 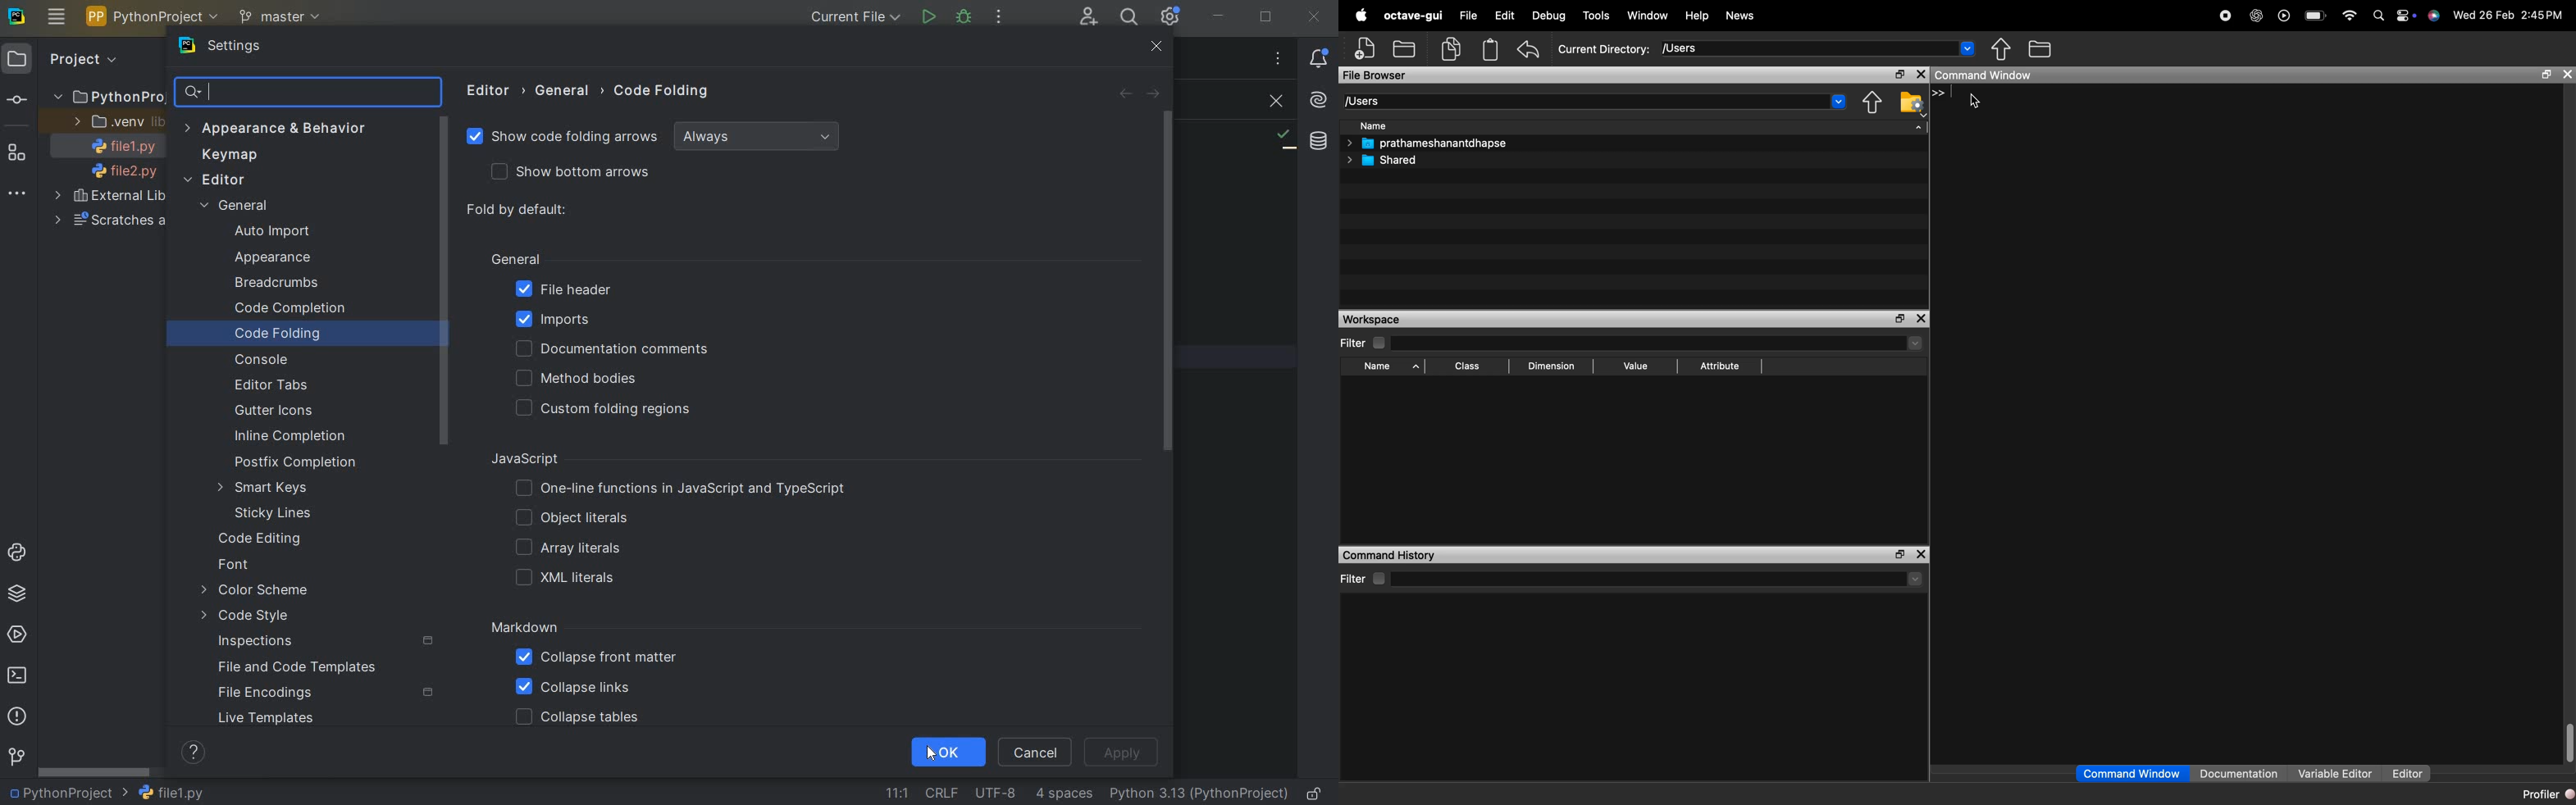 What do you see at coordinates (257, 591) in the screenshot?
I see `COLOR SCHEME` at bounding box center [257, 591].